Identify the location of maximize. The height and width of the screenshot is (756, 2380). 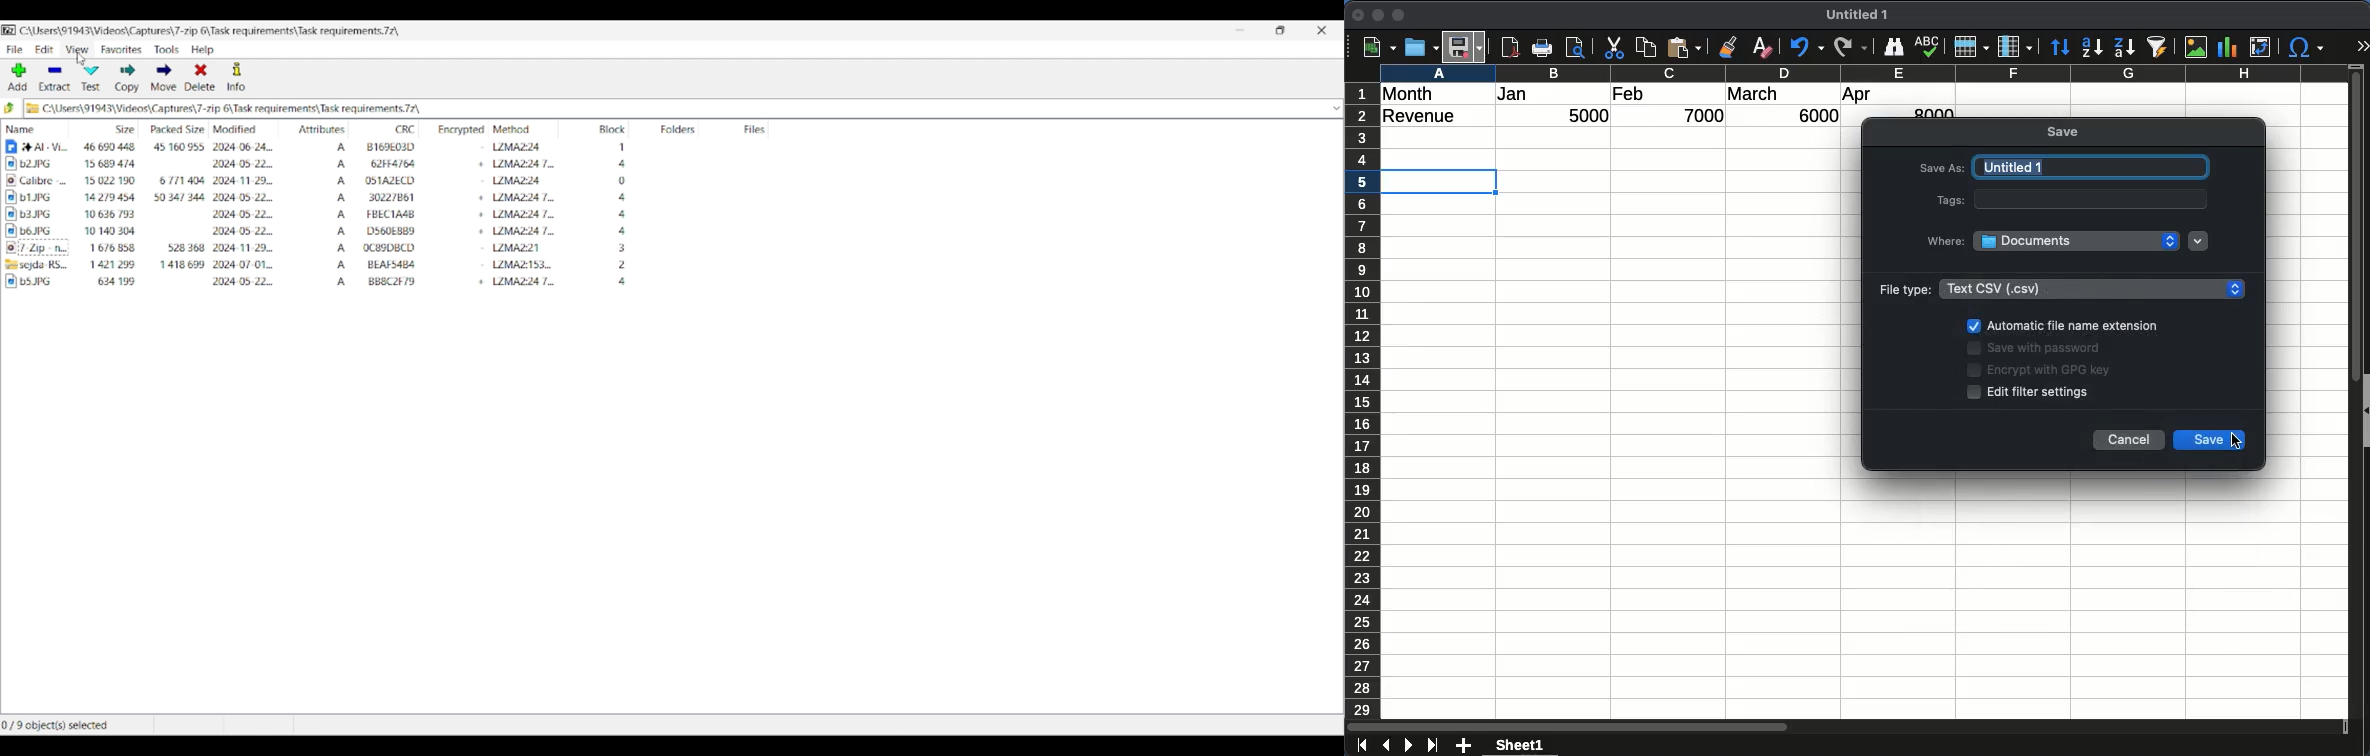
(1400, 15).